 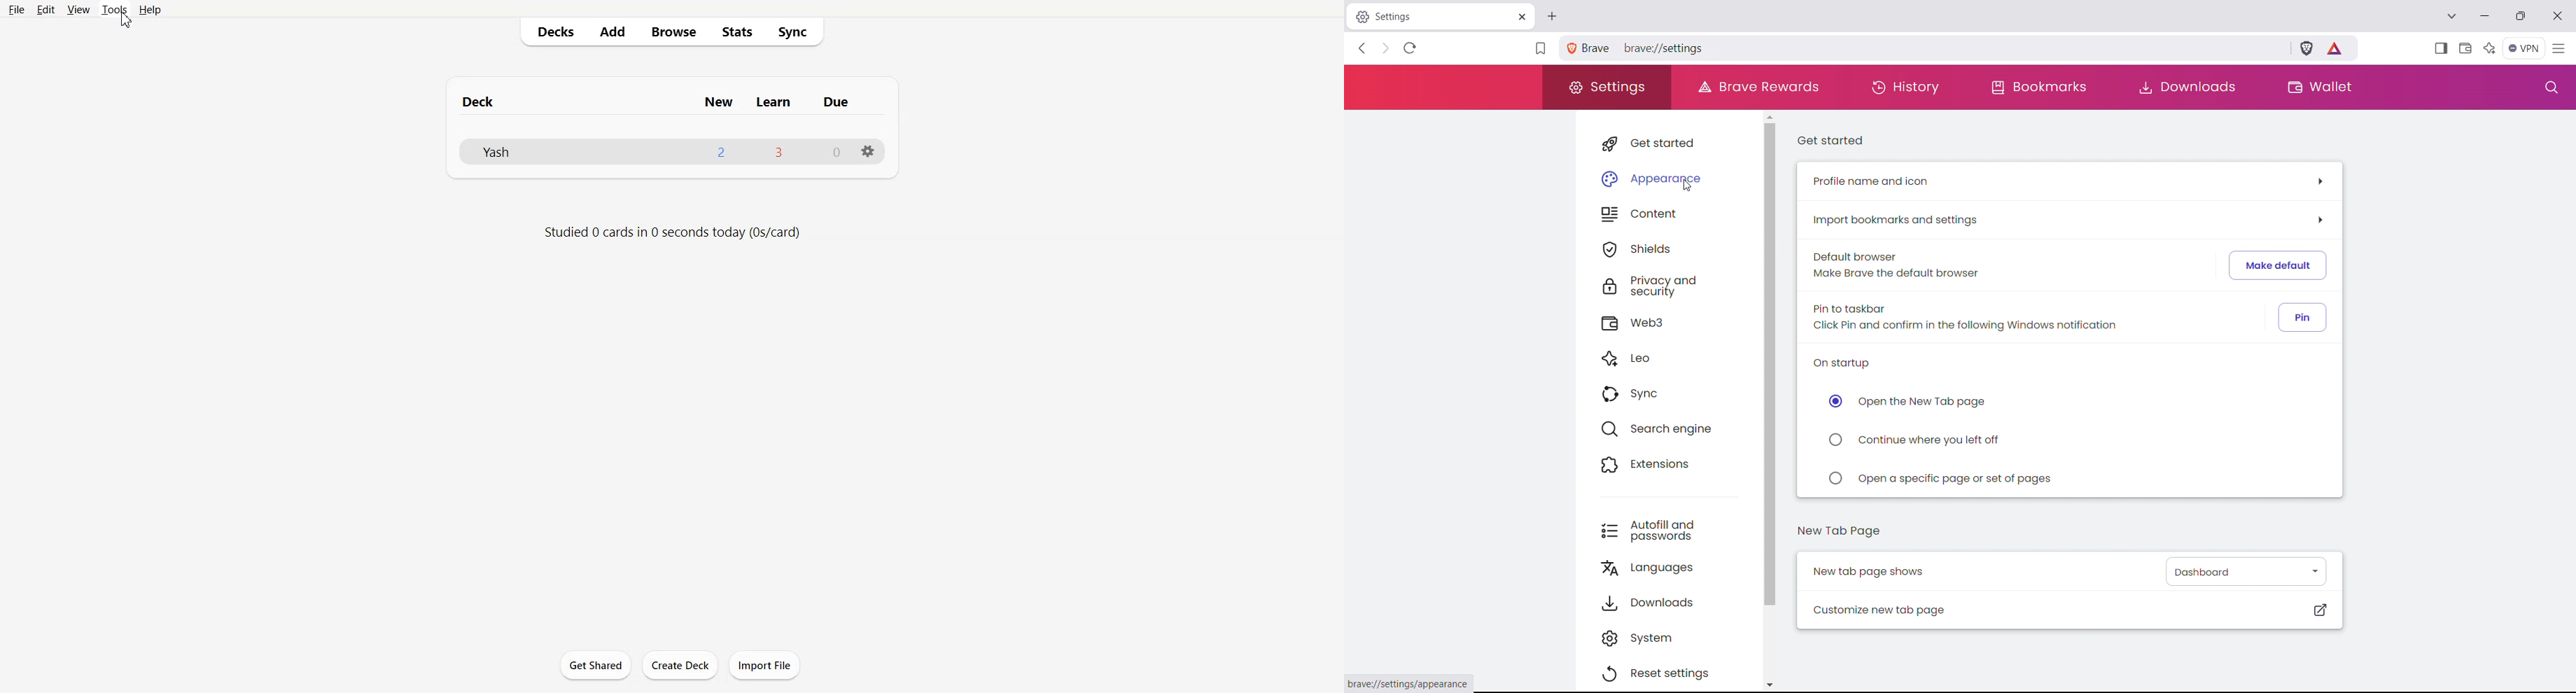 I want to click on cursor, so click(x=126, y=23).